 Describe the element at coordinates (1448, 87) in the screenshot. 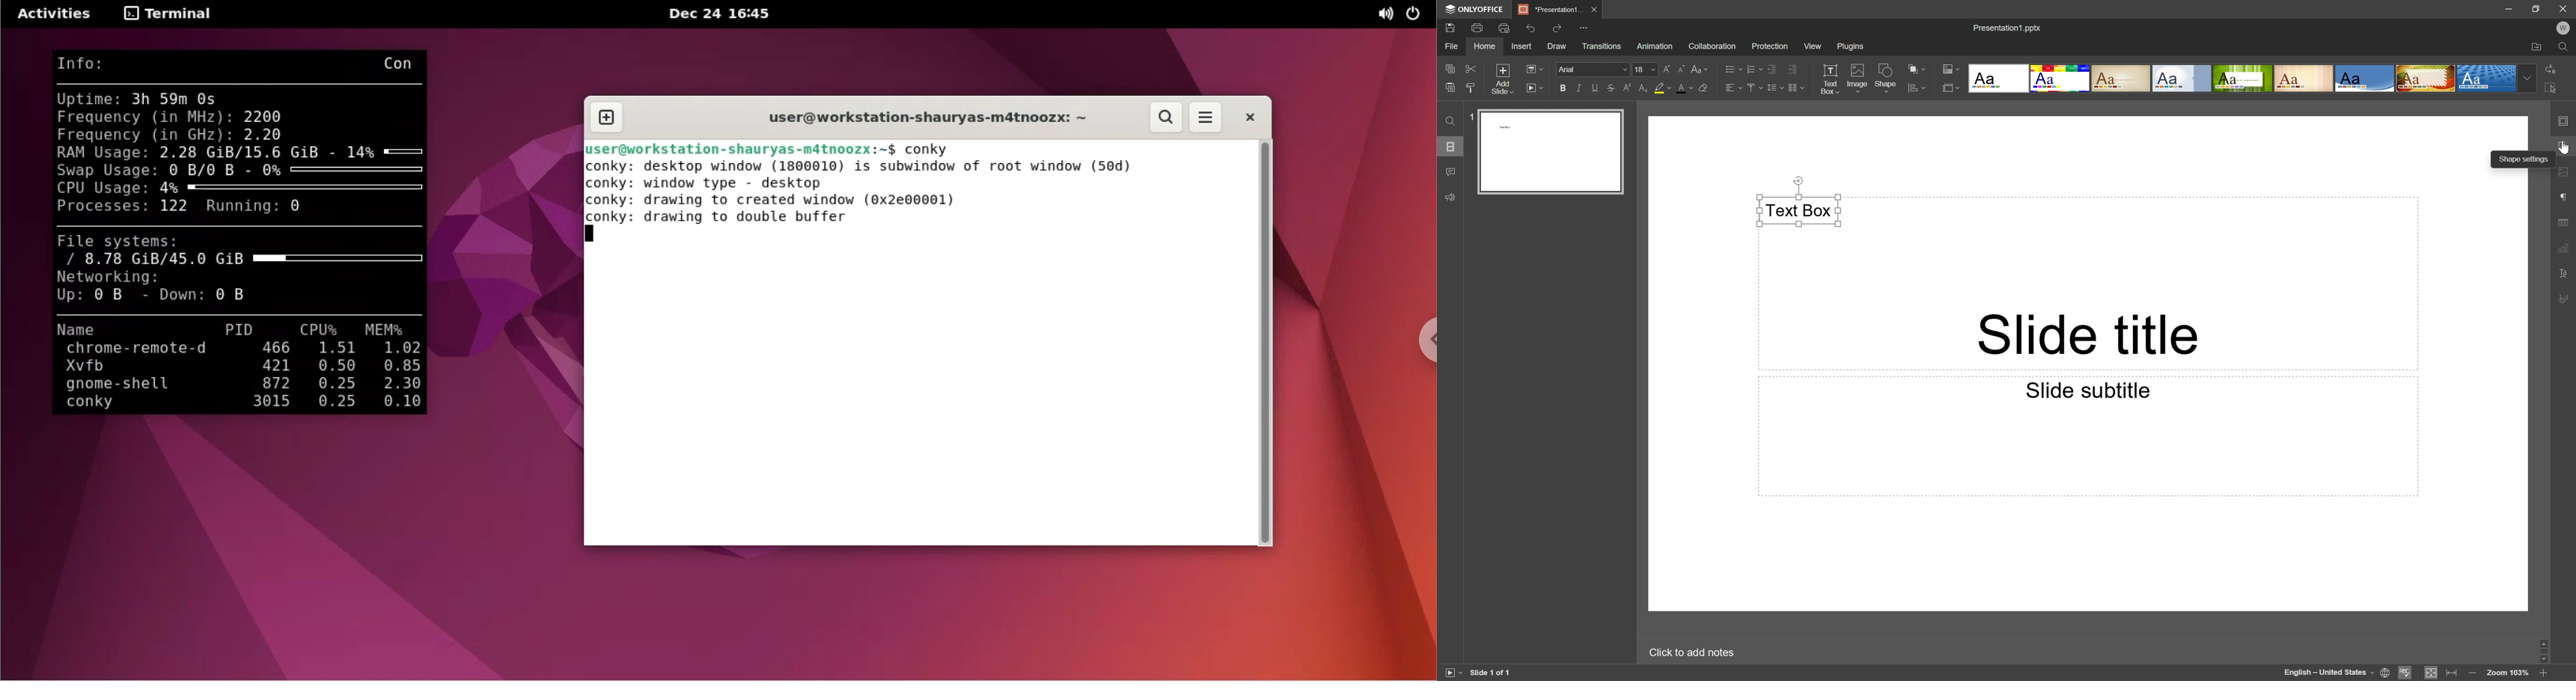

I see `Paste` at that location.